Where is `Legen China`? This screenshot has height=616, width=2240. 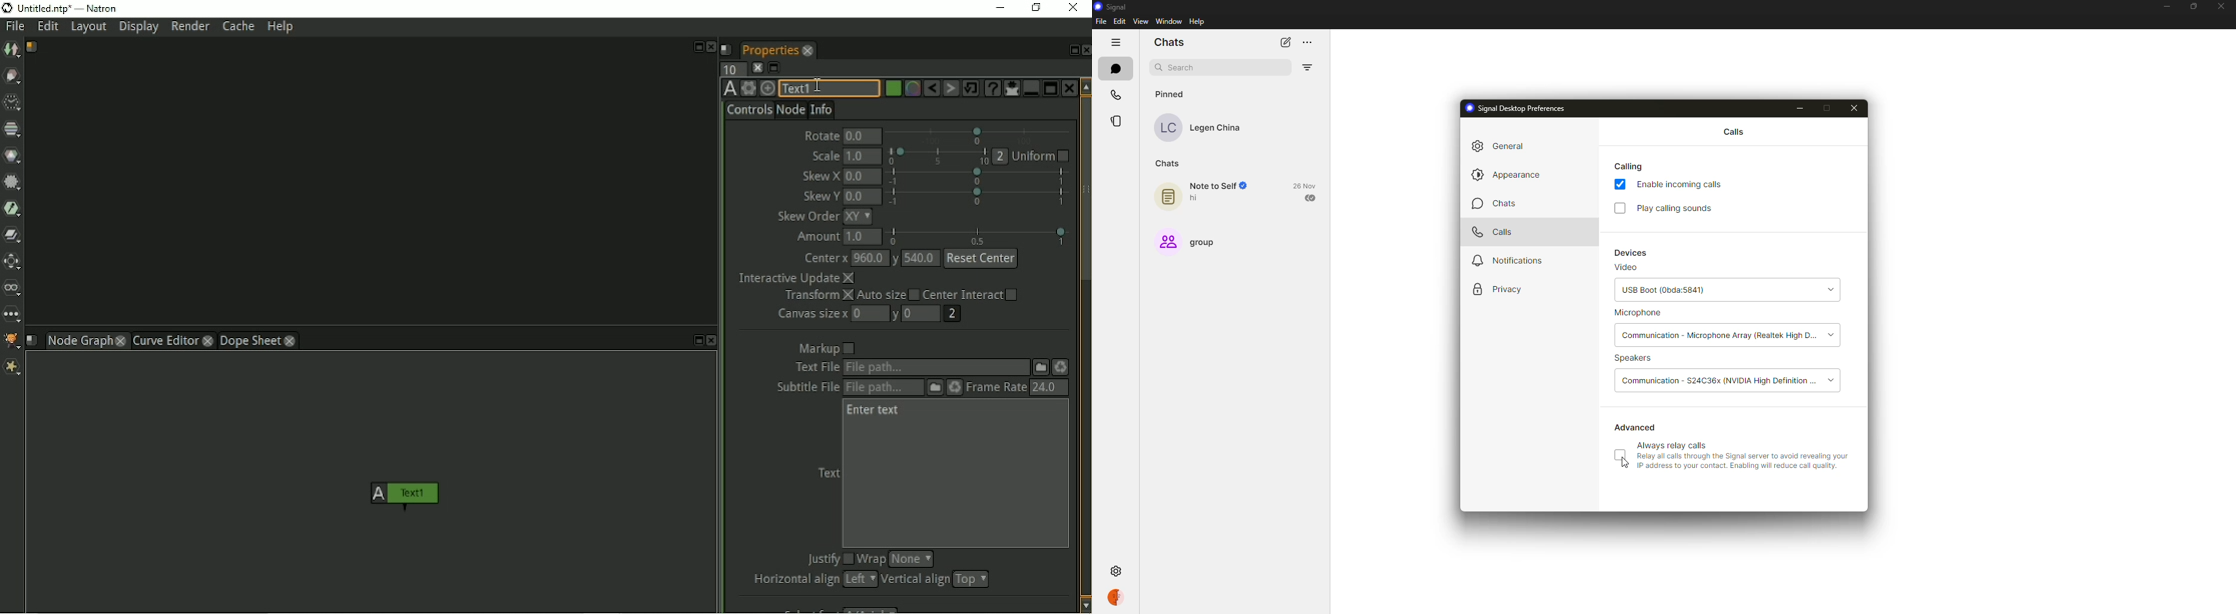
Legen China is located at coordinates (1218, 129).